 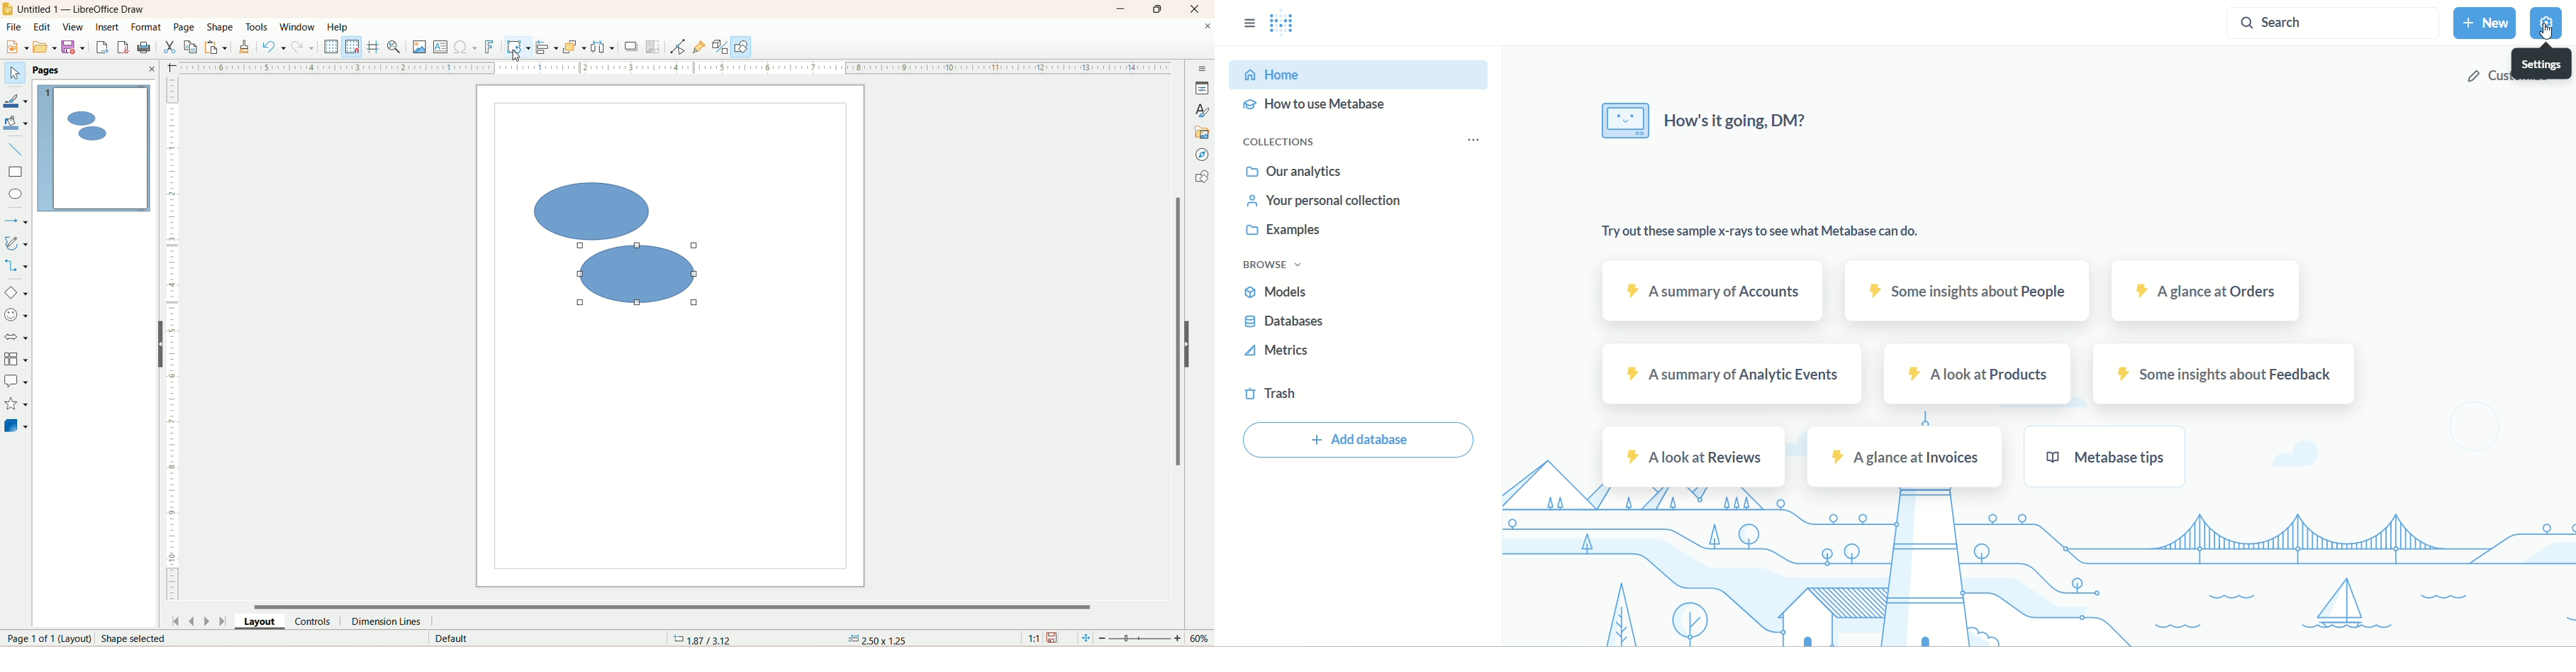 I want to click on helpline, so click(x=374, y=48).